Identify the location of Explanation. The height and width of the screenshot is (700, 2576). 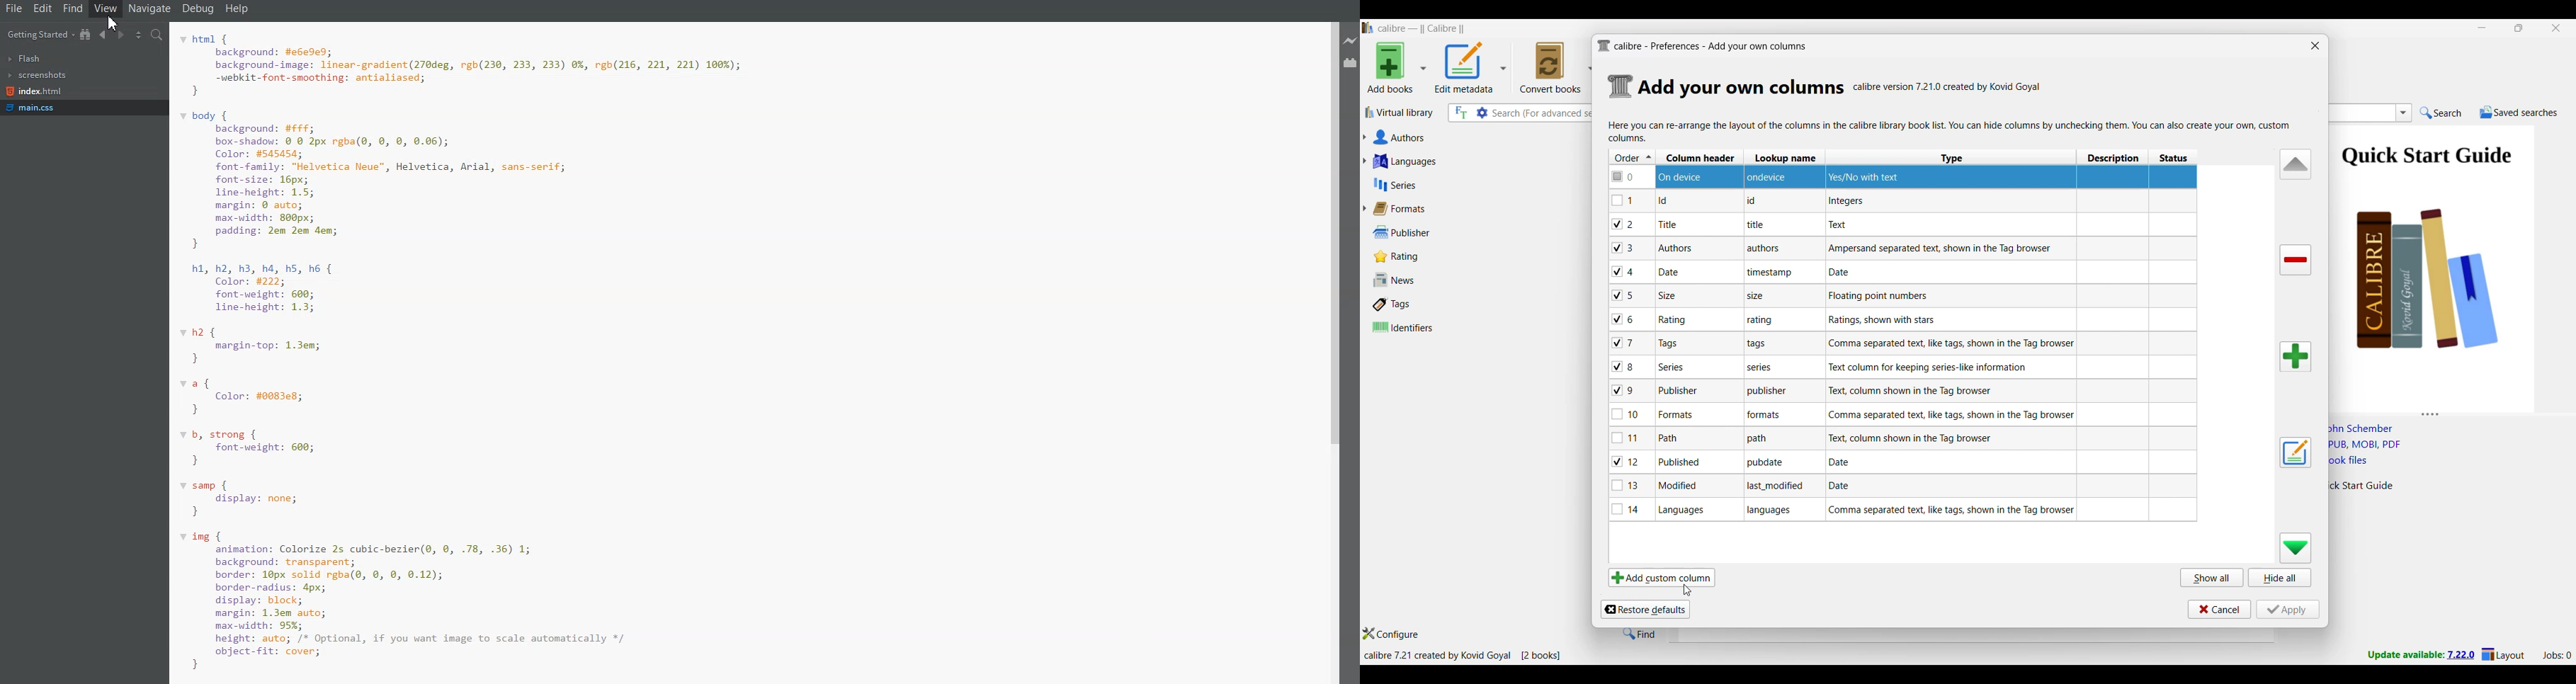
(1922, 391).